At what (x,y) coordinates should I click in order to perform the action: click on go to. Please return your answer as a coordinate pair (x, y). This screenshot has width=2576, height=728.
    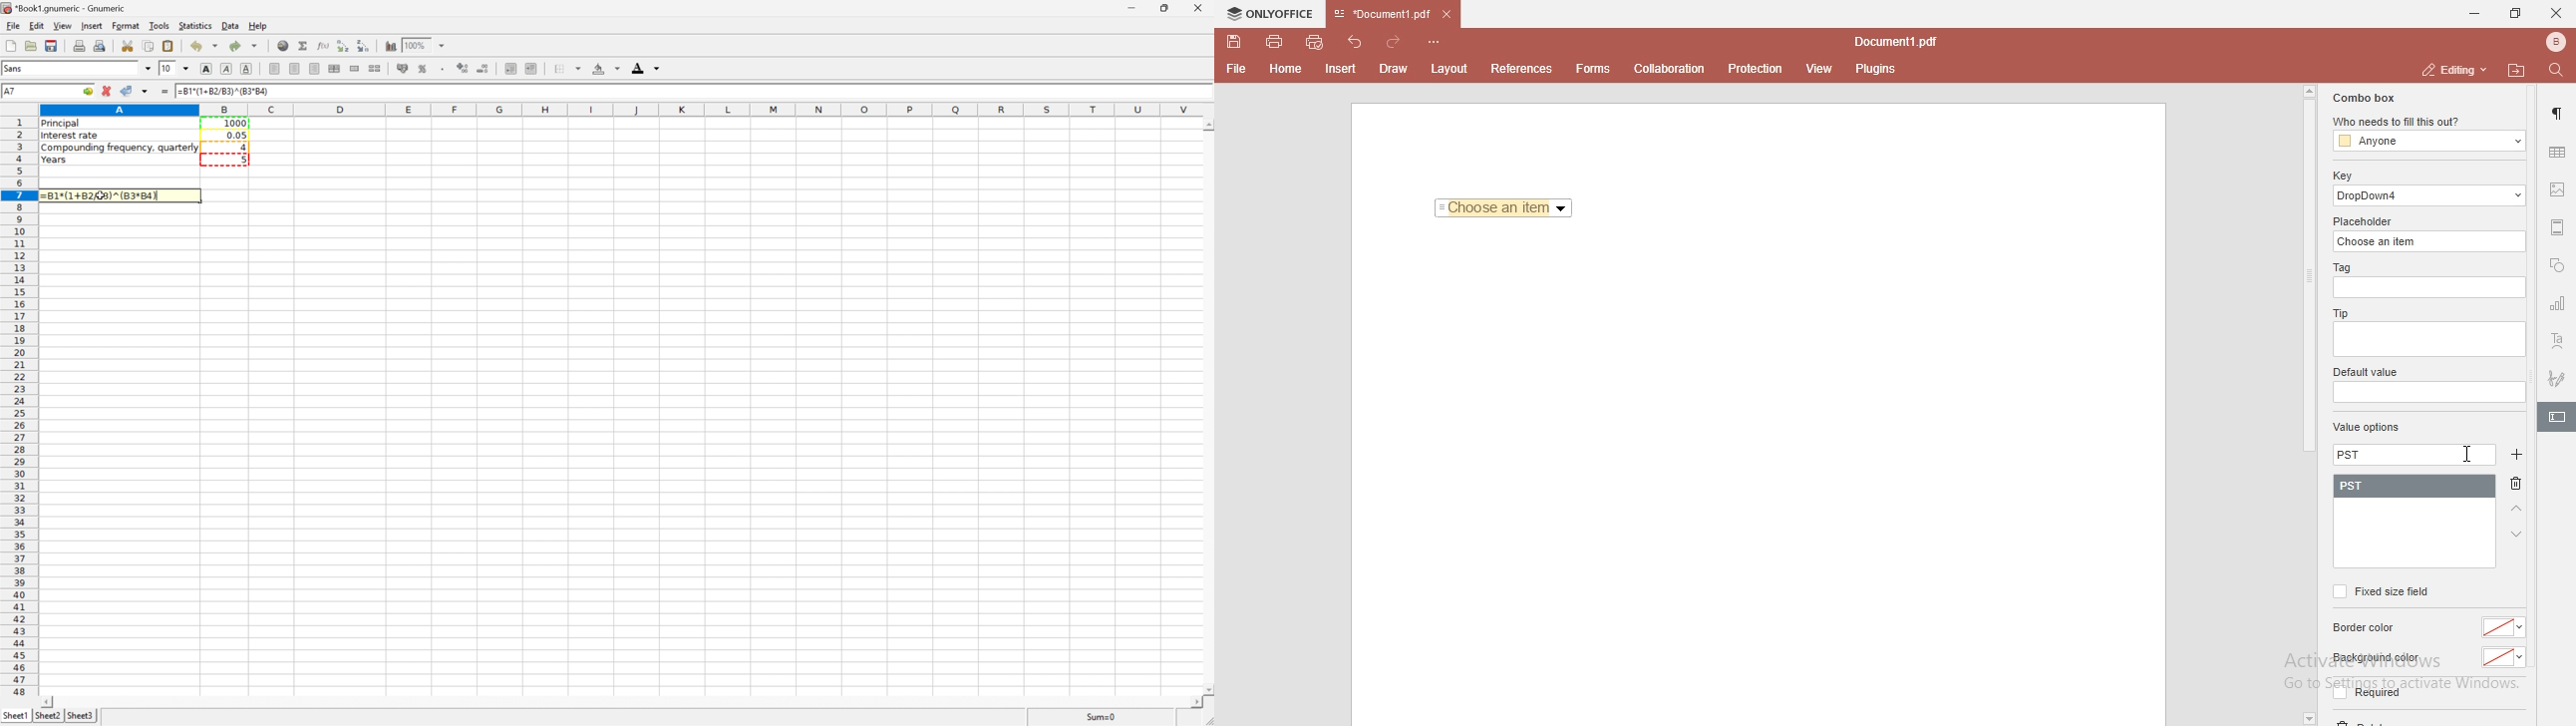
    Looking at the image, I should click on (89, 90).